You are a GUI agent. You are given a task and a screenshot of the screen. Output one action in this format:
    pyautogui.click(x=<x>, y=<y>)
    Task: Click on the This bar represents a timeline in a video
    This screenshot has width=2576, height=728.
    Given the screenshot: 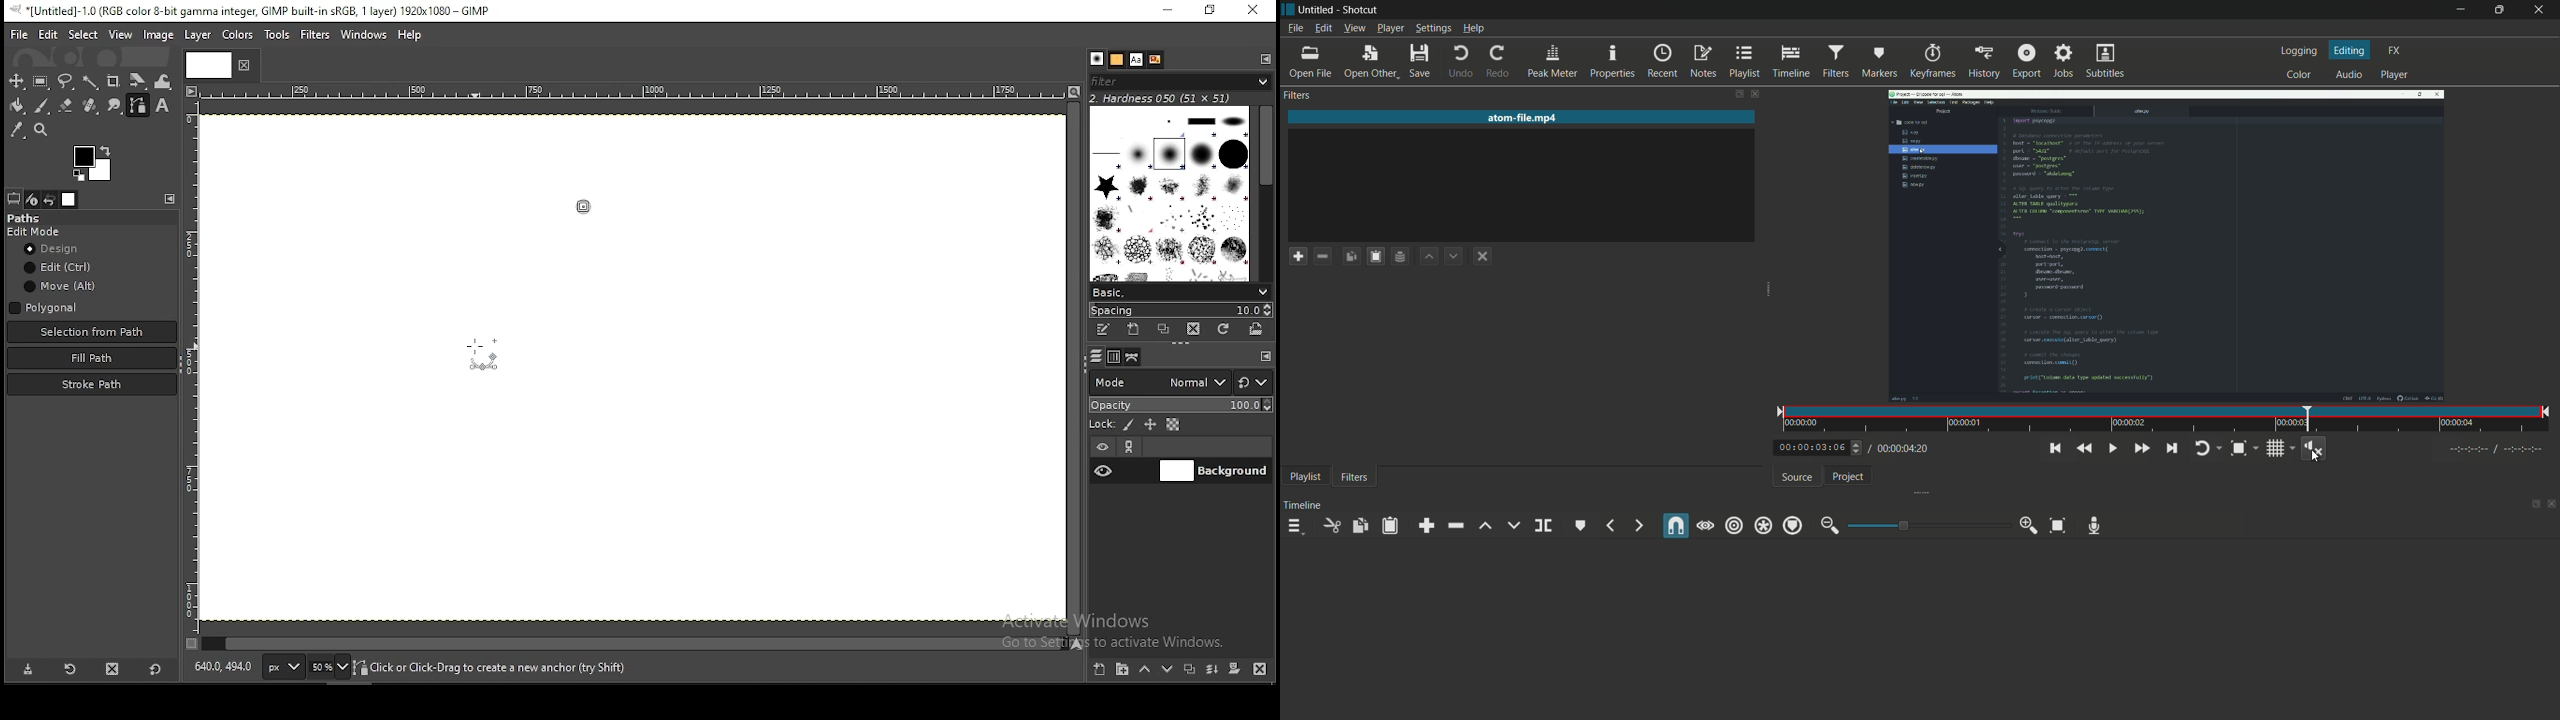 What is the action you would take?
    pyautogui.click(x=2163, y=420)
    